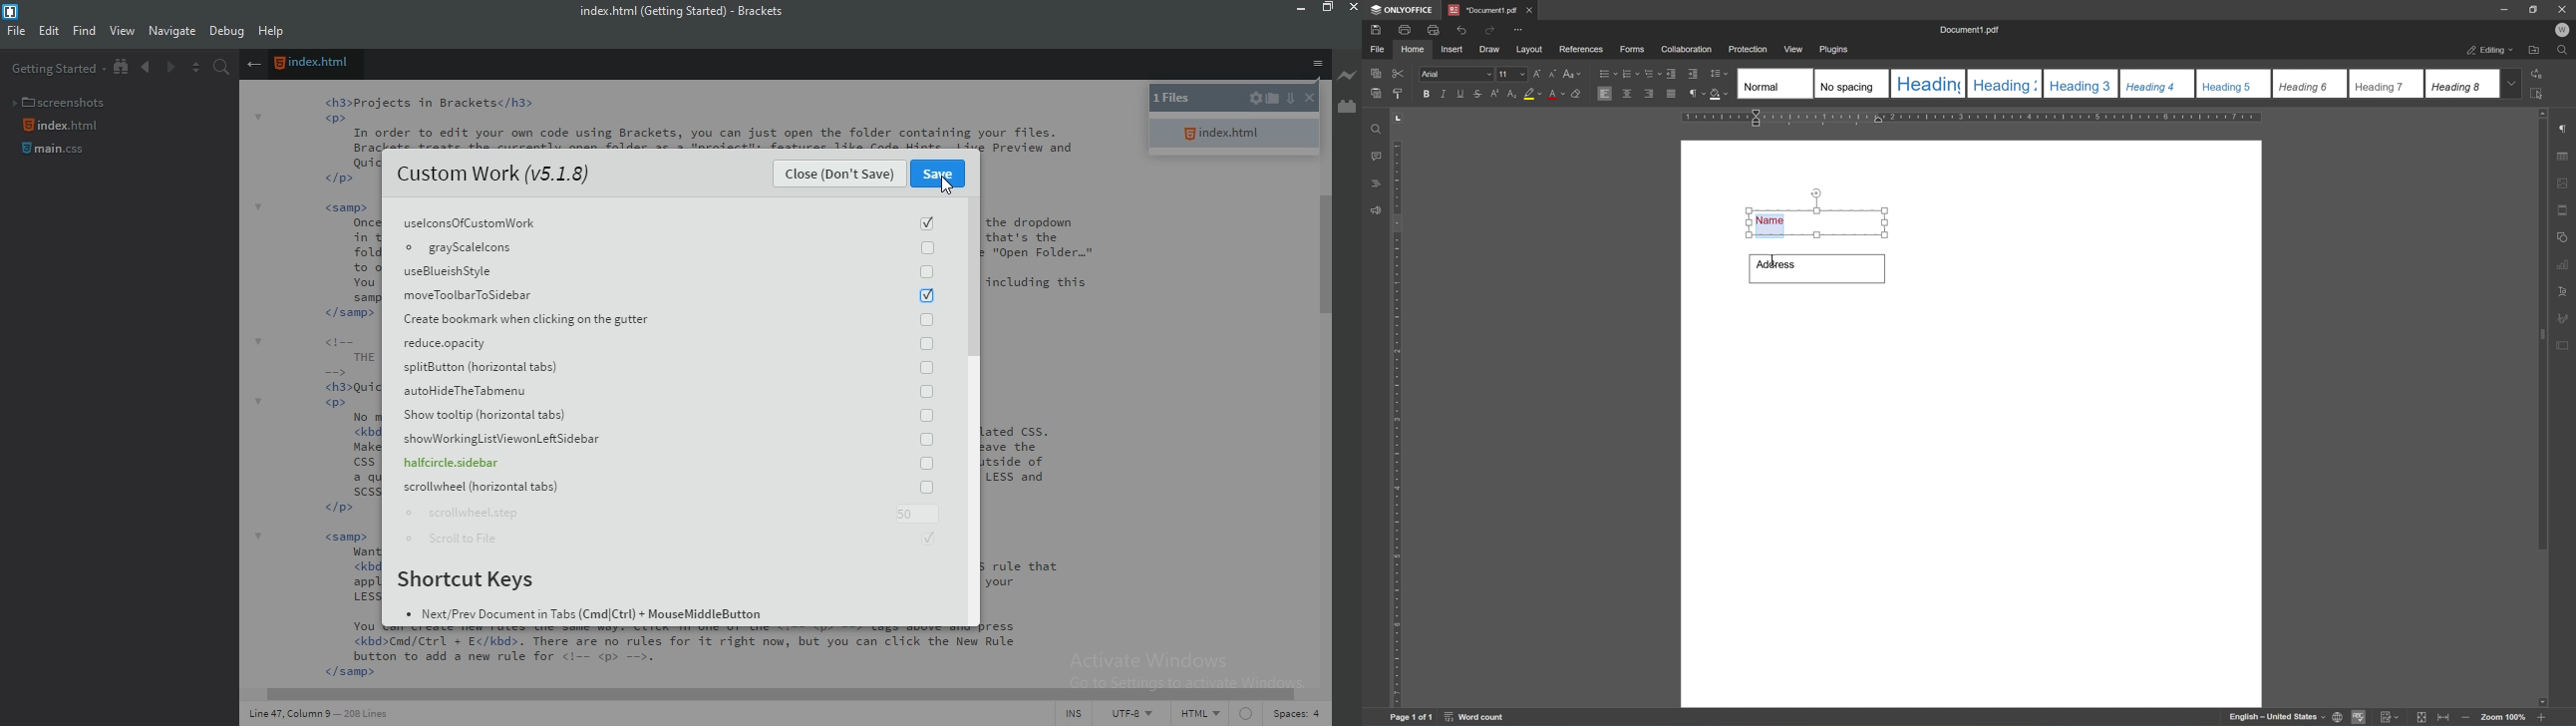 The width and height of the screenshot is (2576, 728). Describe the element at coordinates (1531, 8) in the screenshot. I see `close` at that location.